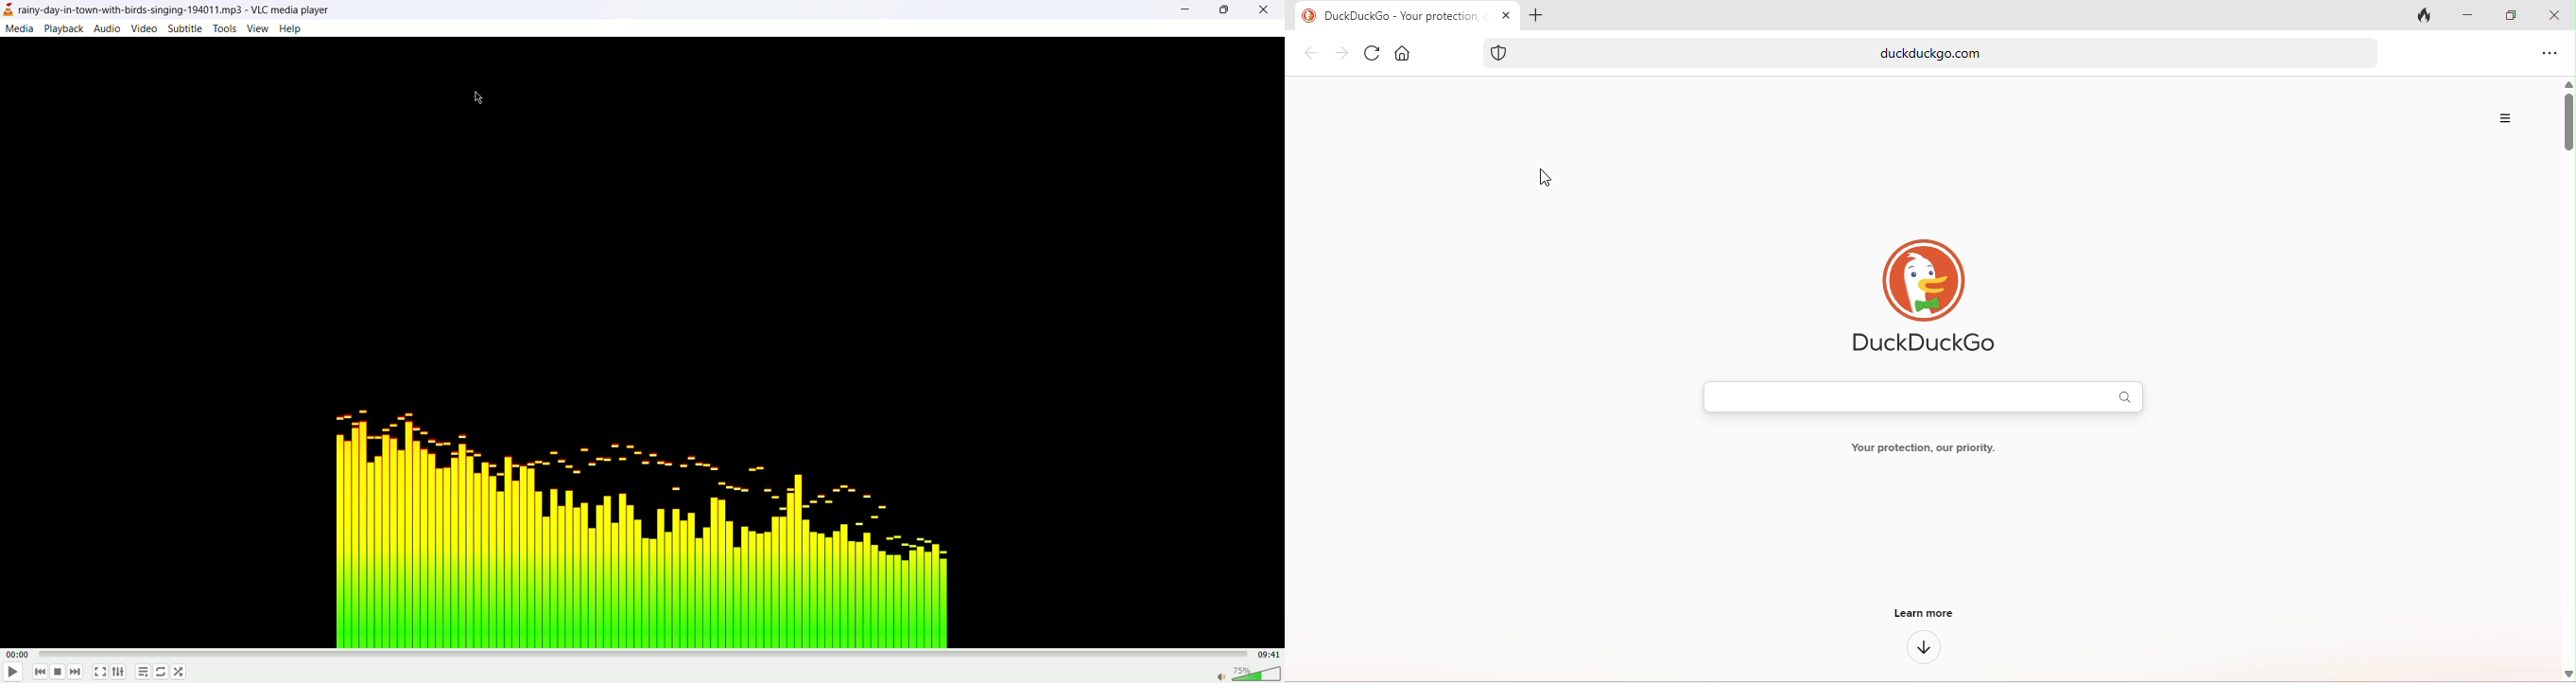  I want to click on duckduck go logo, so click(1307, 15).